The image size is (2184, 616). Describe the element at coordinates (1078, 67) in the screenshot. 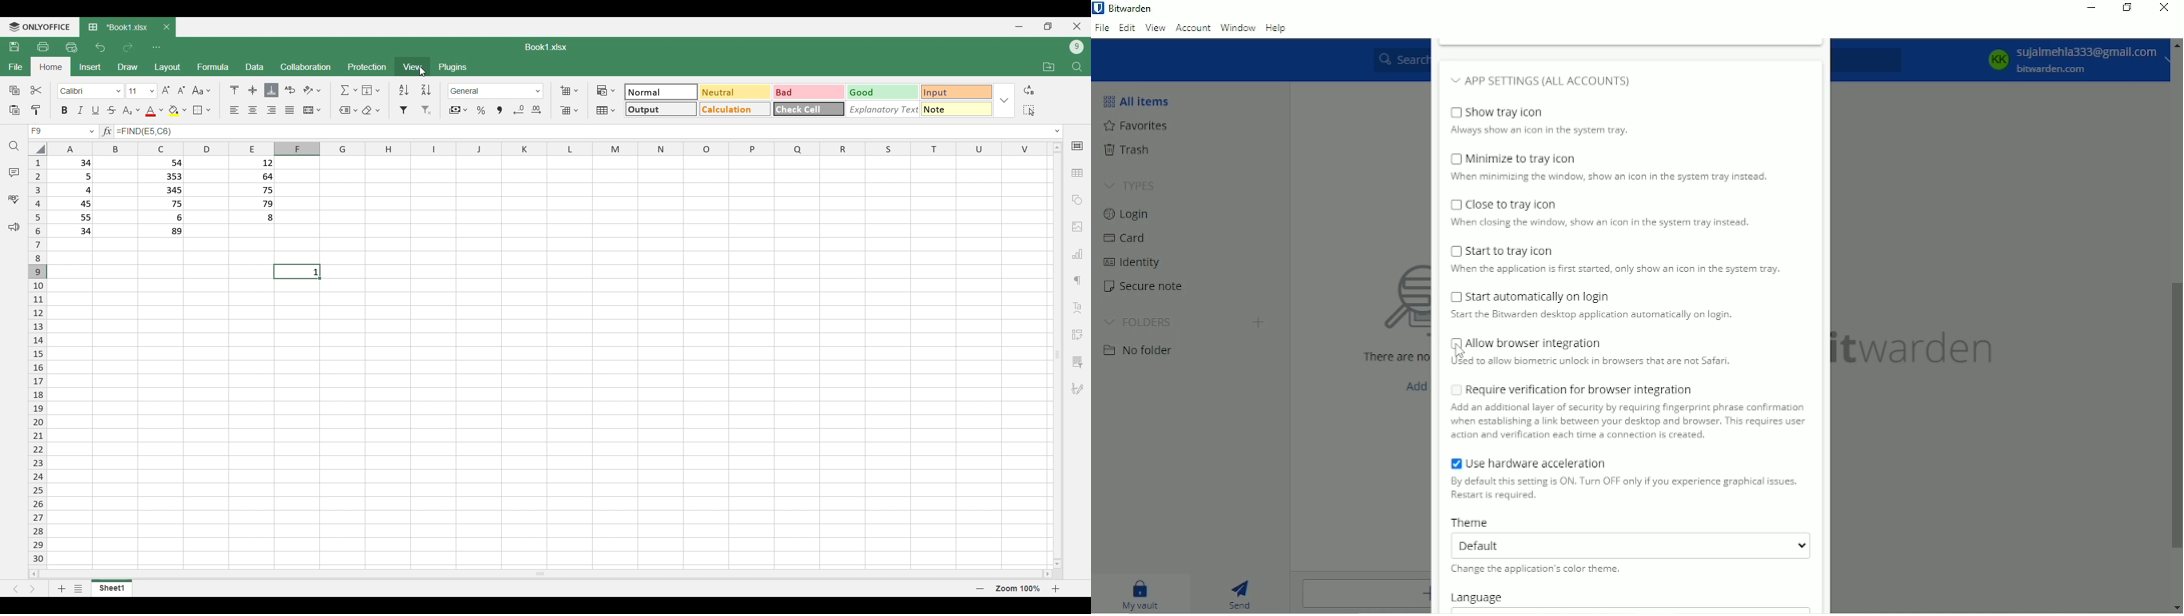

I see `Find` at that location.